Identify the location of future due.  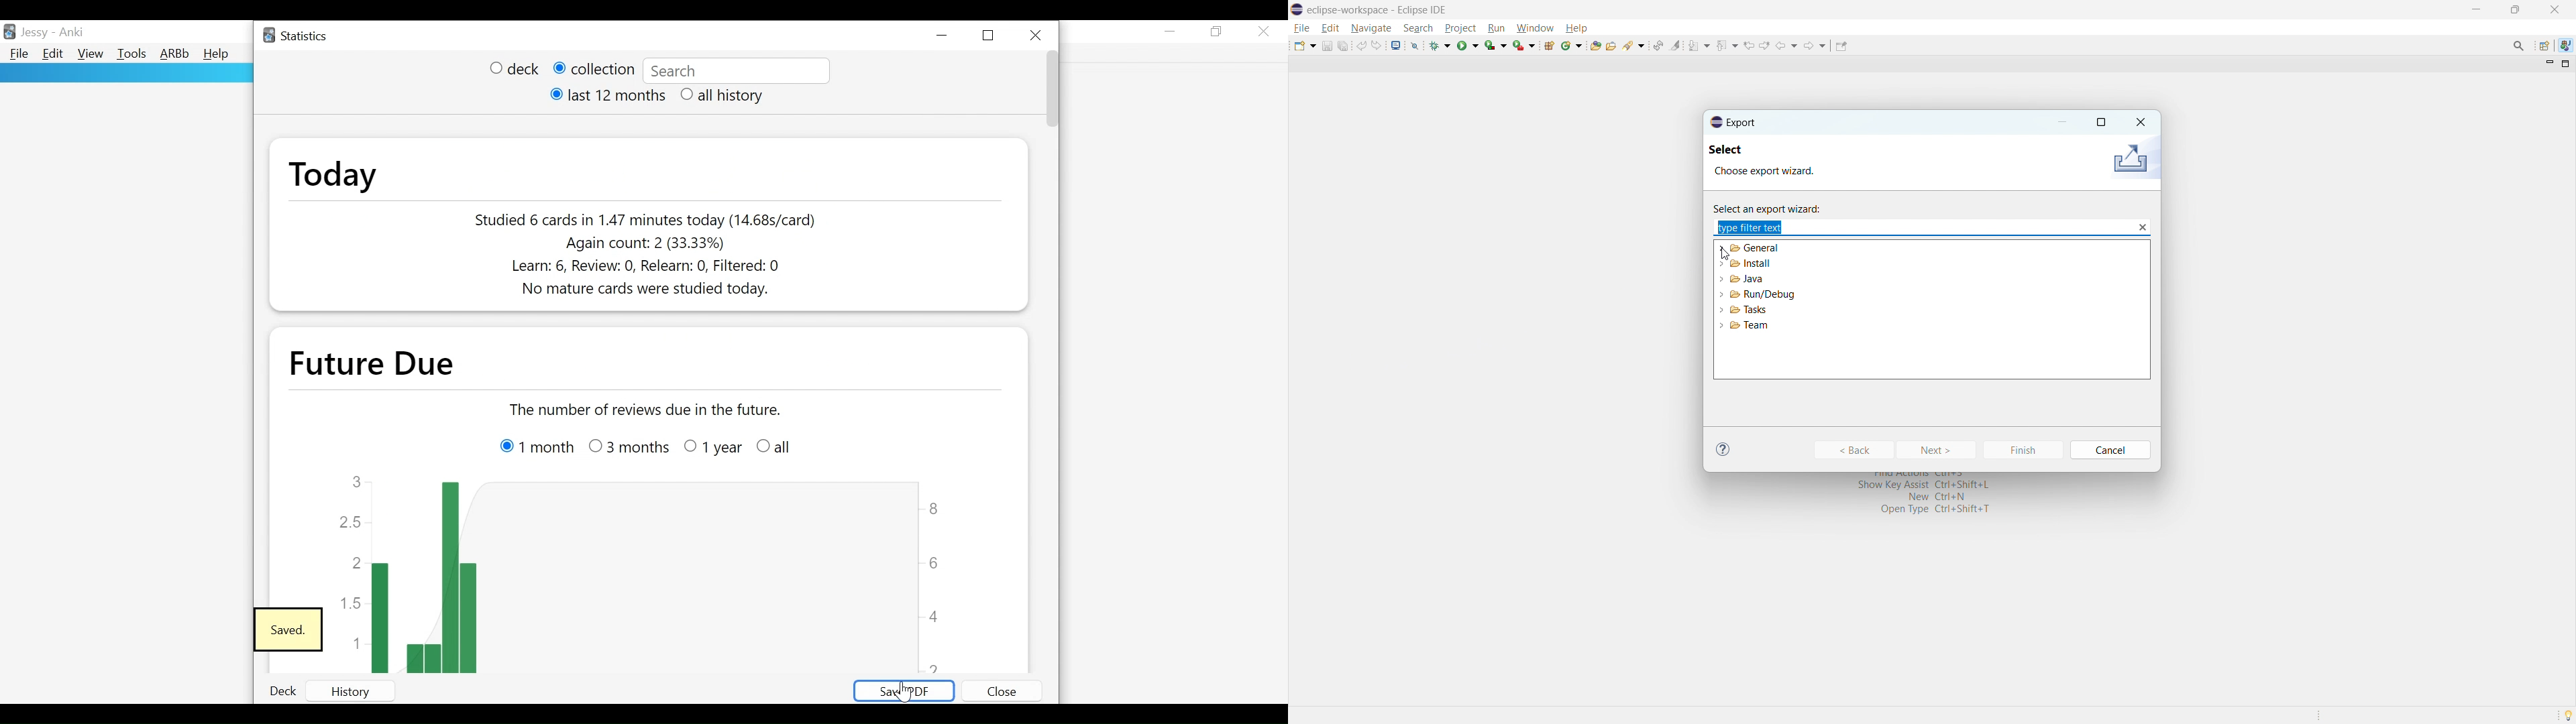
(386, 363).